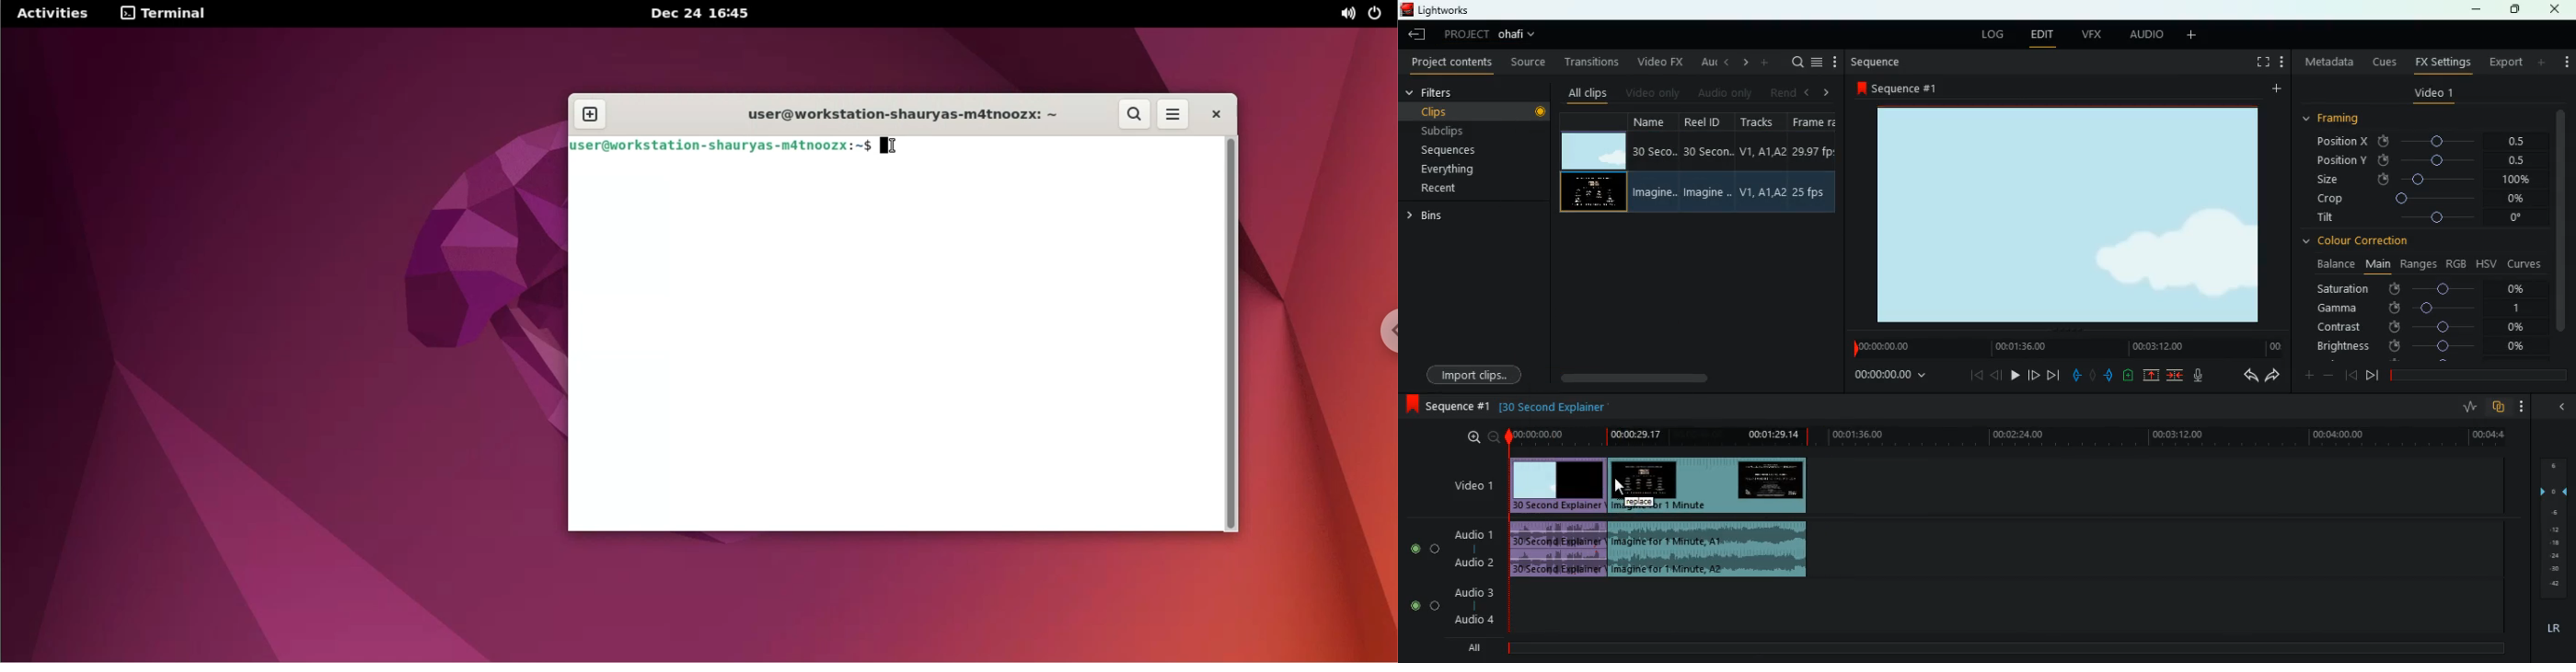 The width and height of the screenshot is (2576, 672). Describe the element at coordinates (1471, 487) in the screenshot. I see `video 1` at that location.